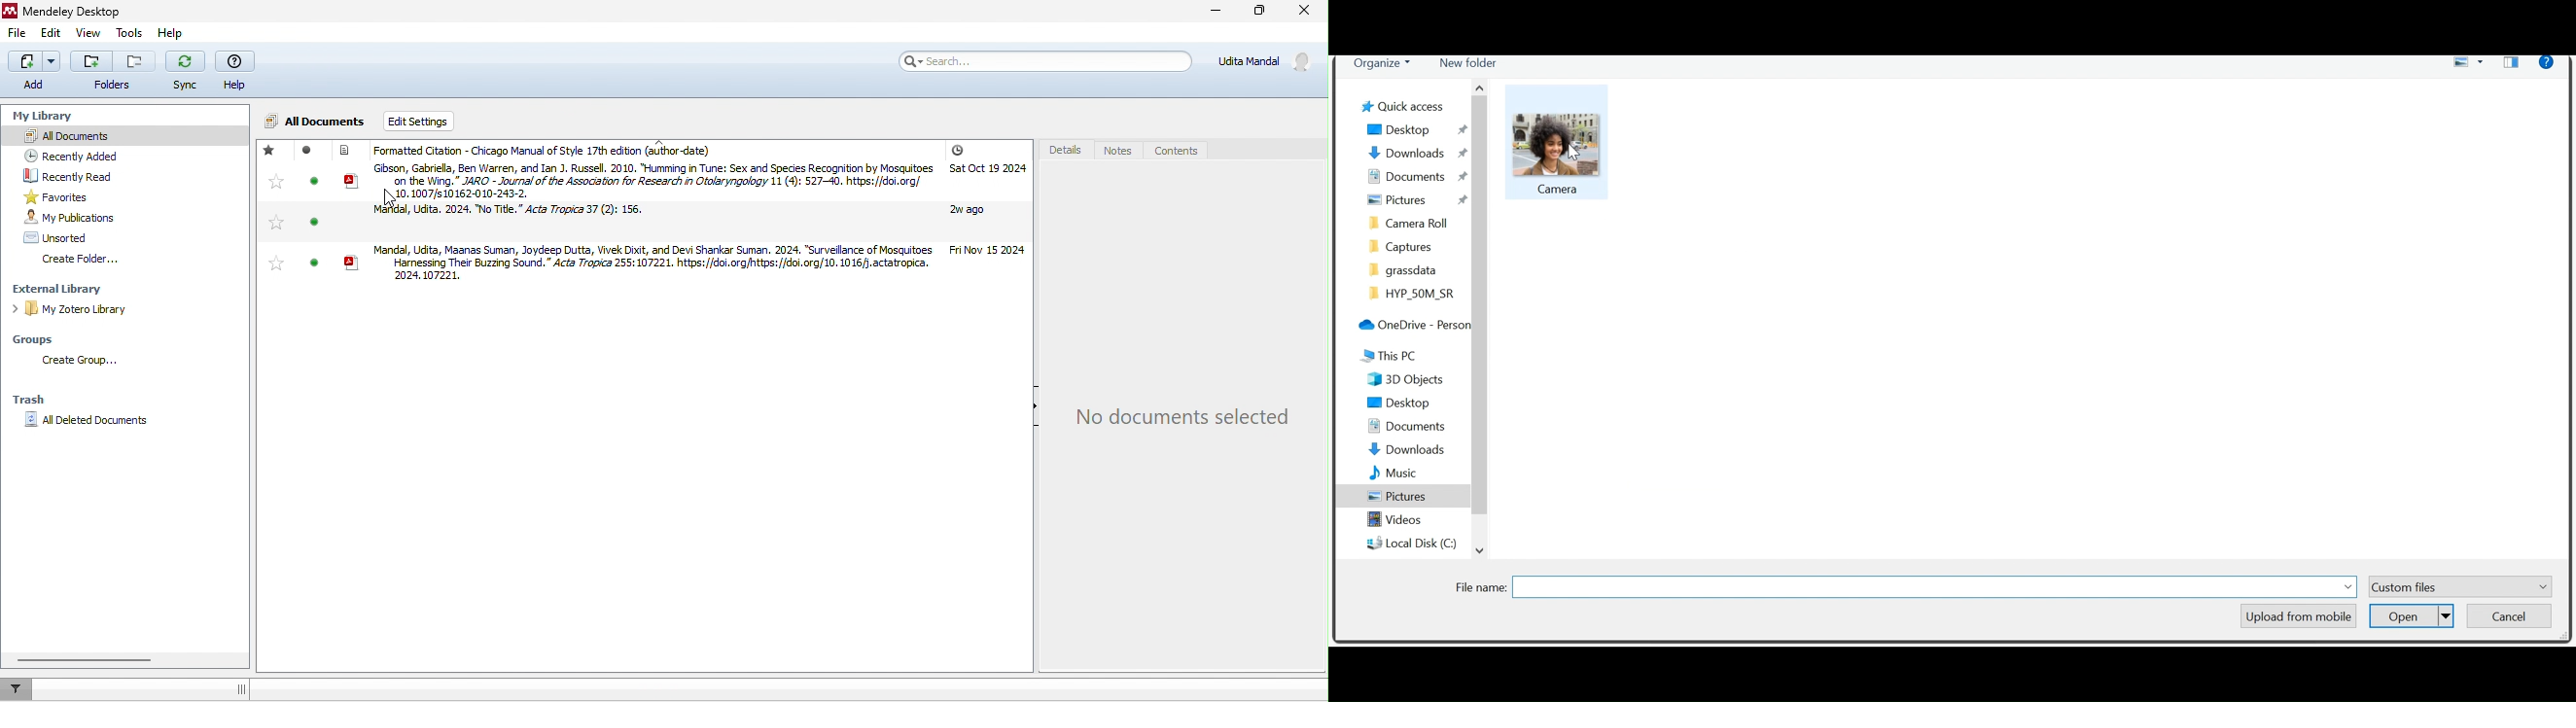 The width and height of the screenshot is (2576, 728). What do you see at coordinates (67, 238) in the screenshot?
I see `unsorted` at bounding box center [67, 238].